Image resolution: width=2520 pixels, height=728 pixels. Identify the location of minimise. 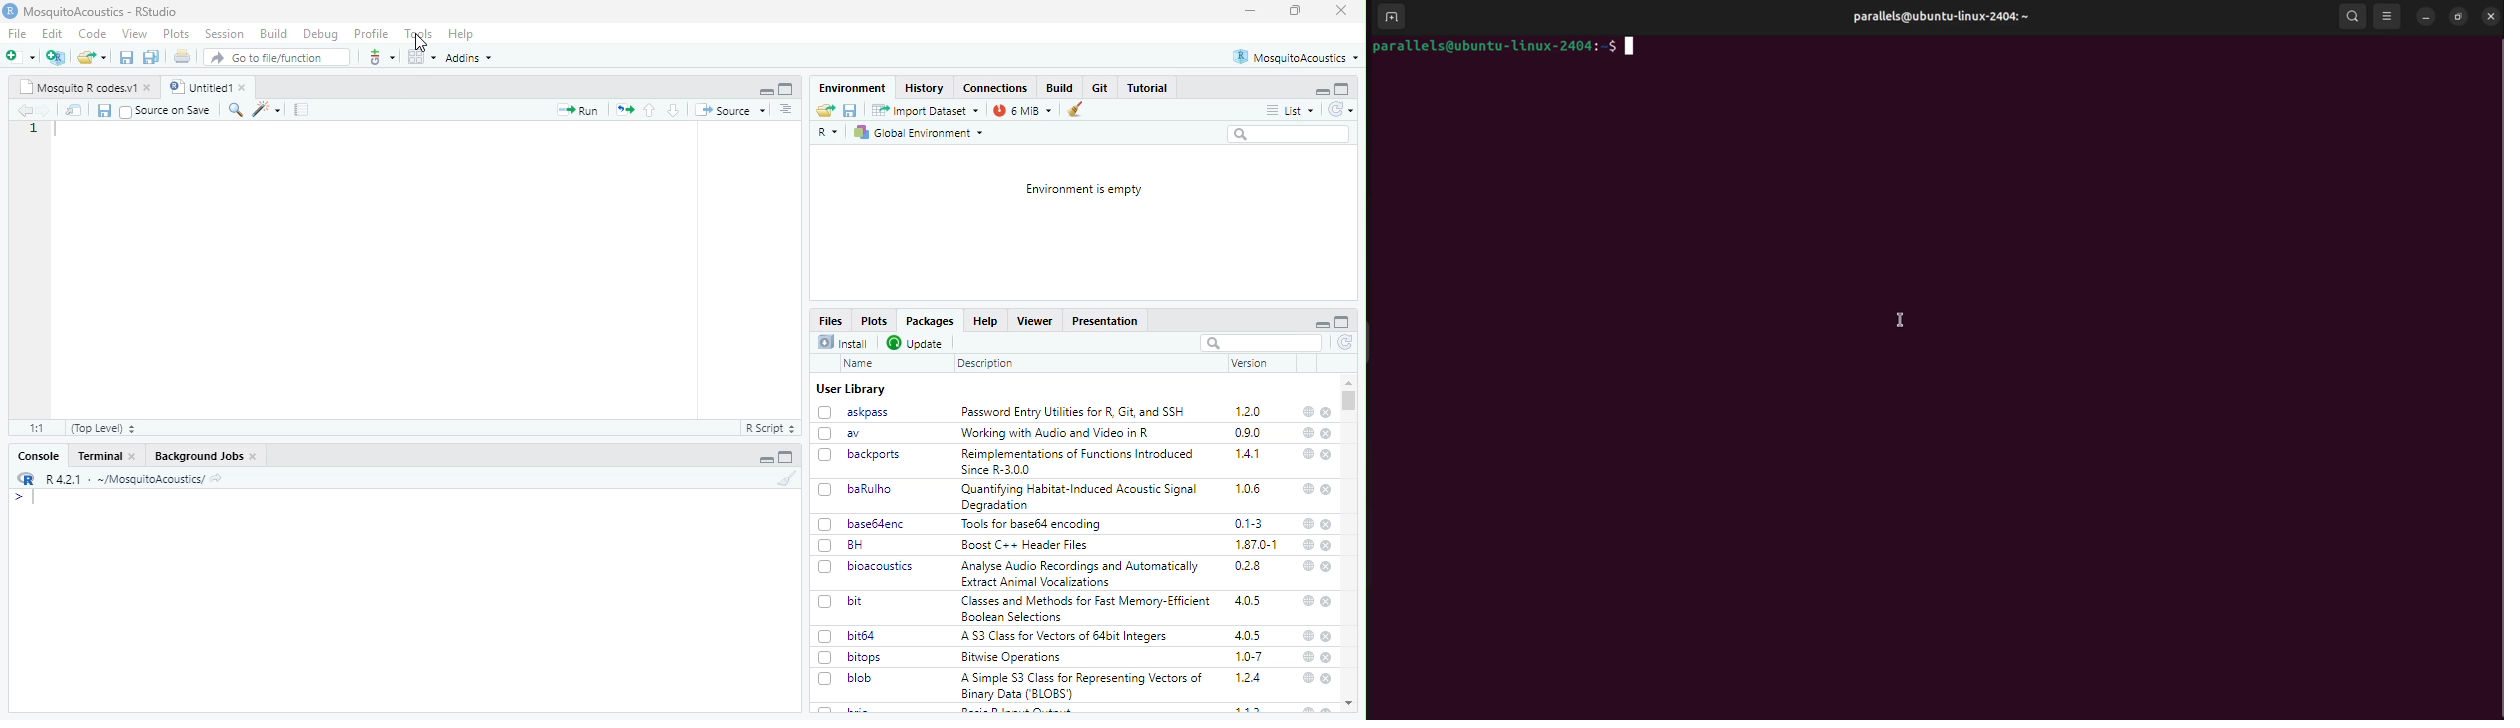
(1251, 11).